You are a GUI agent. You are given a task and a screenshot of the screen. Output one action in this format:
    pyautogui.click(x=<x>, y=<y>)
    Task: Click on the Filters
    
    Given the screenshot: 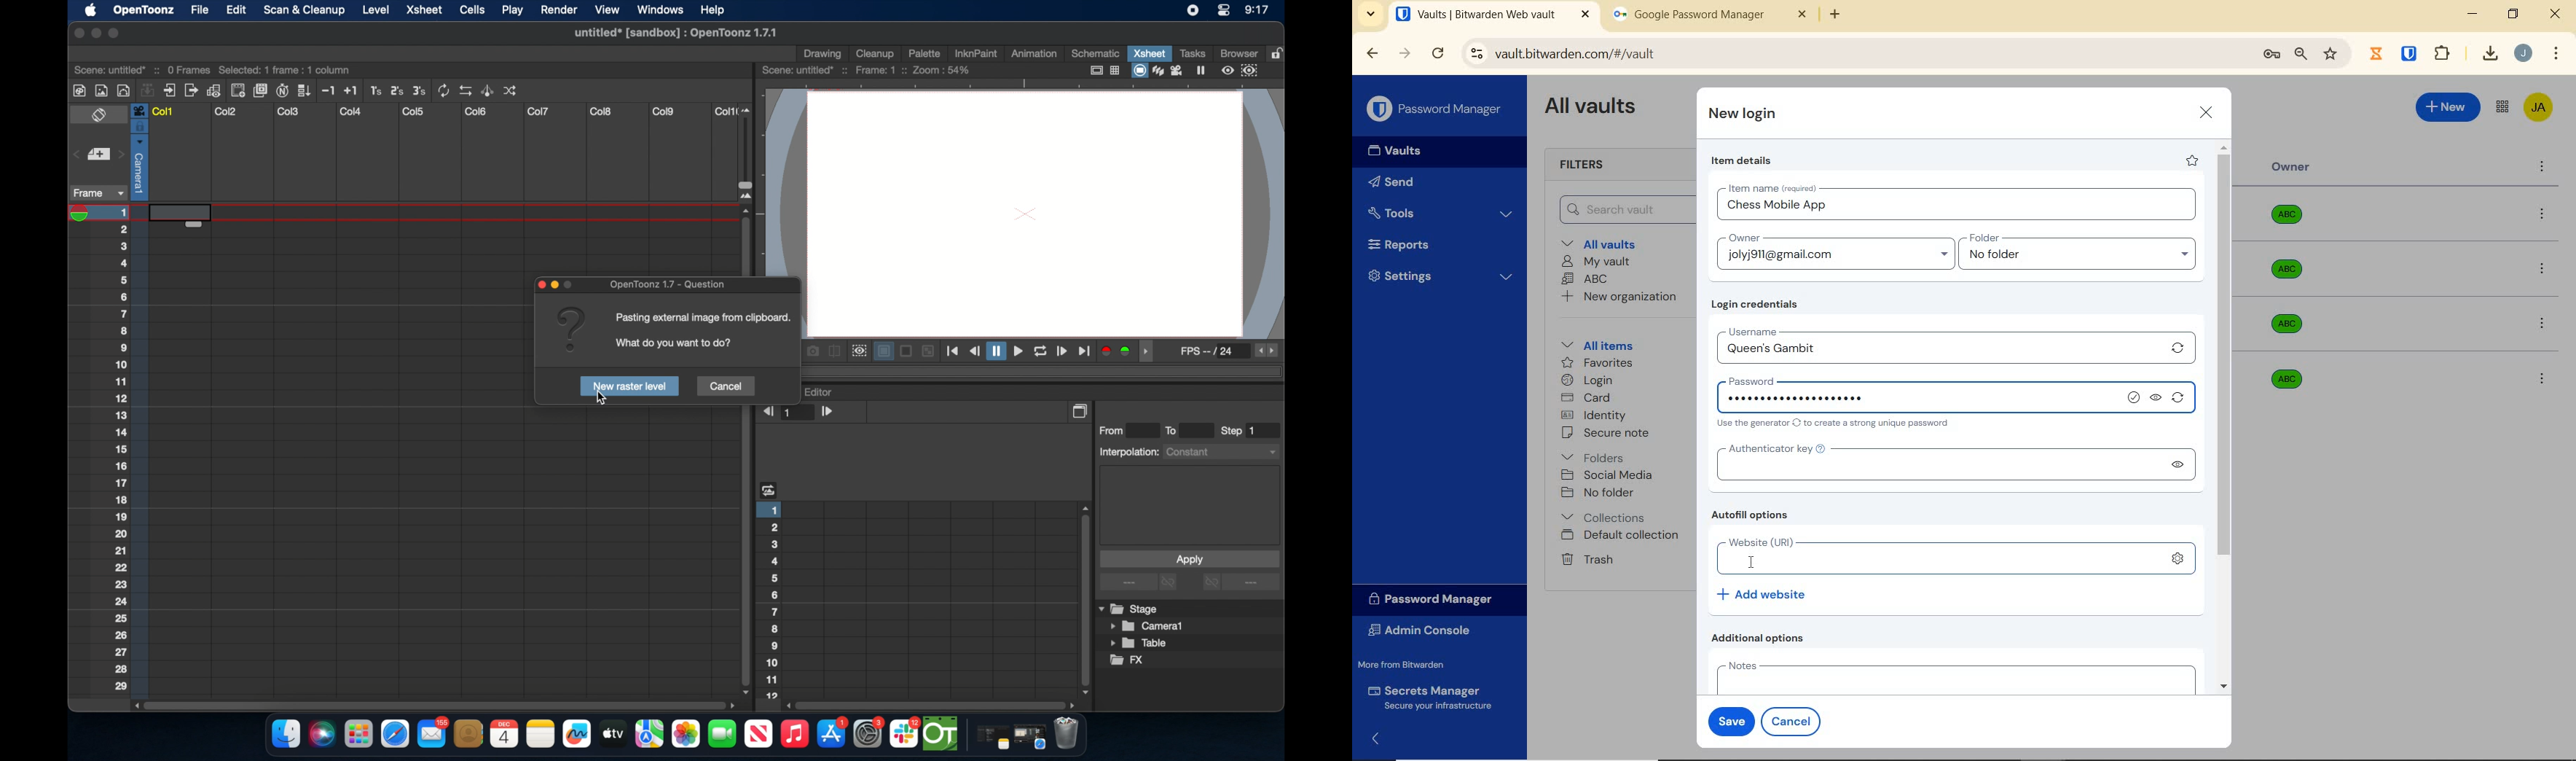 What is the action you would take?
    pyautogui.click(x=1587, y=165)
    